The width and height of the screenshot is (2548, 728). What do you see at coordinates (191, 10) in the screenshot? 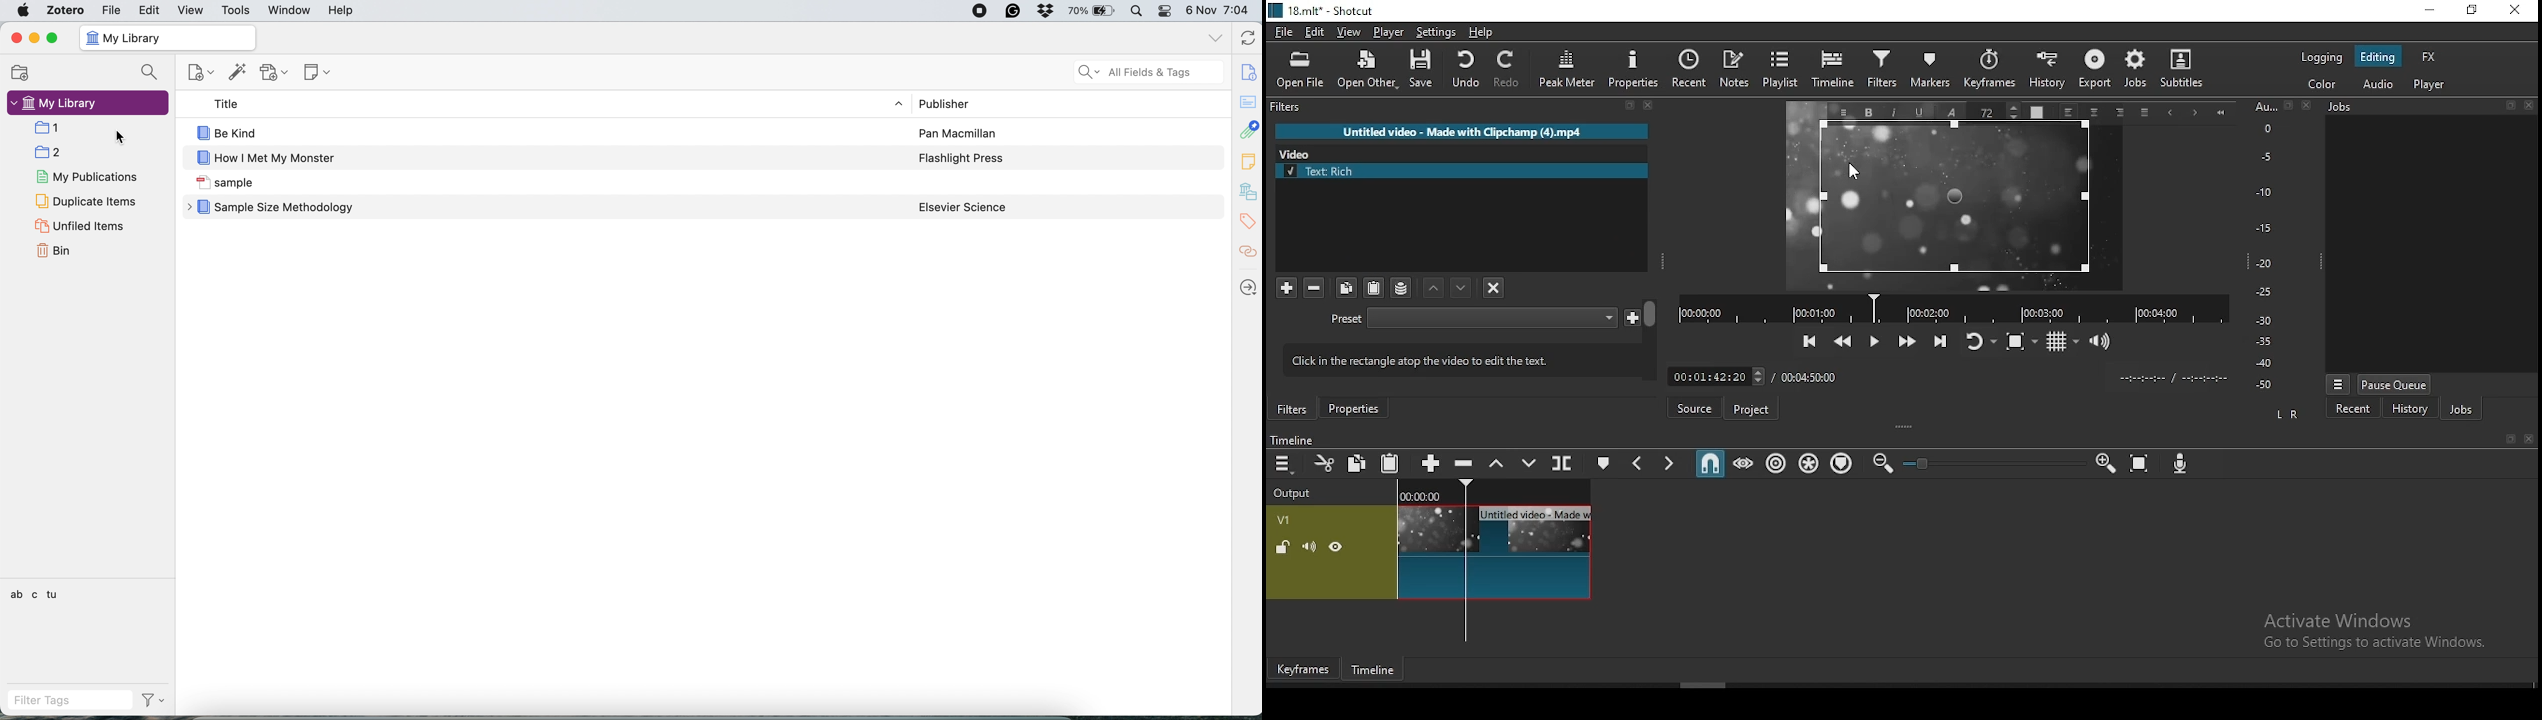
I see `view` at bounding box center [191, 10].